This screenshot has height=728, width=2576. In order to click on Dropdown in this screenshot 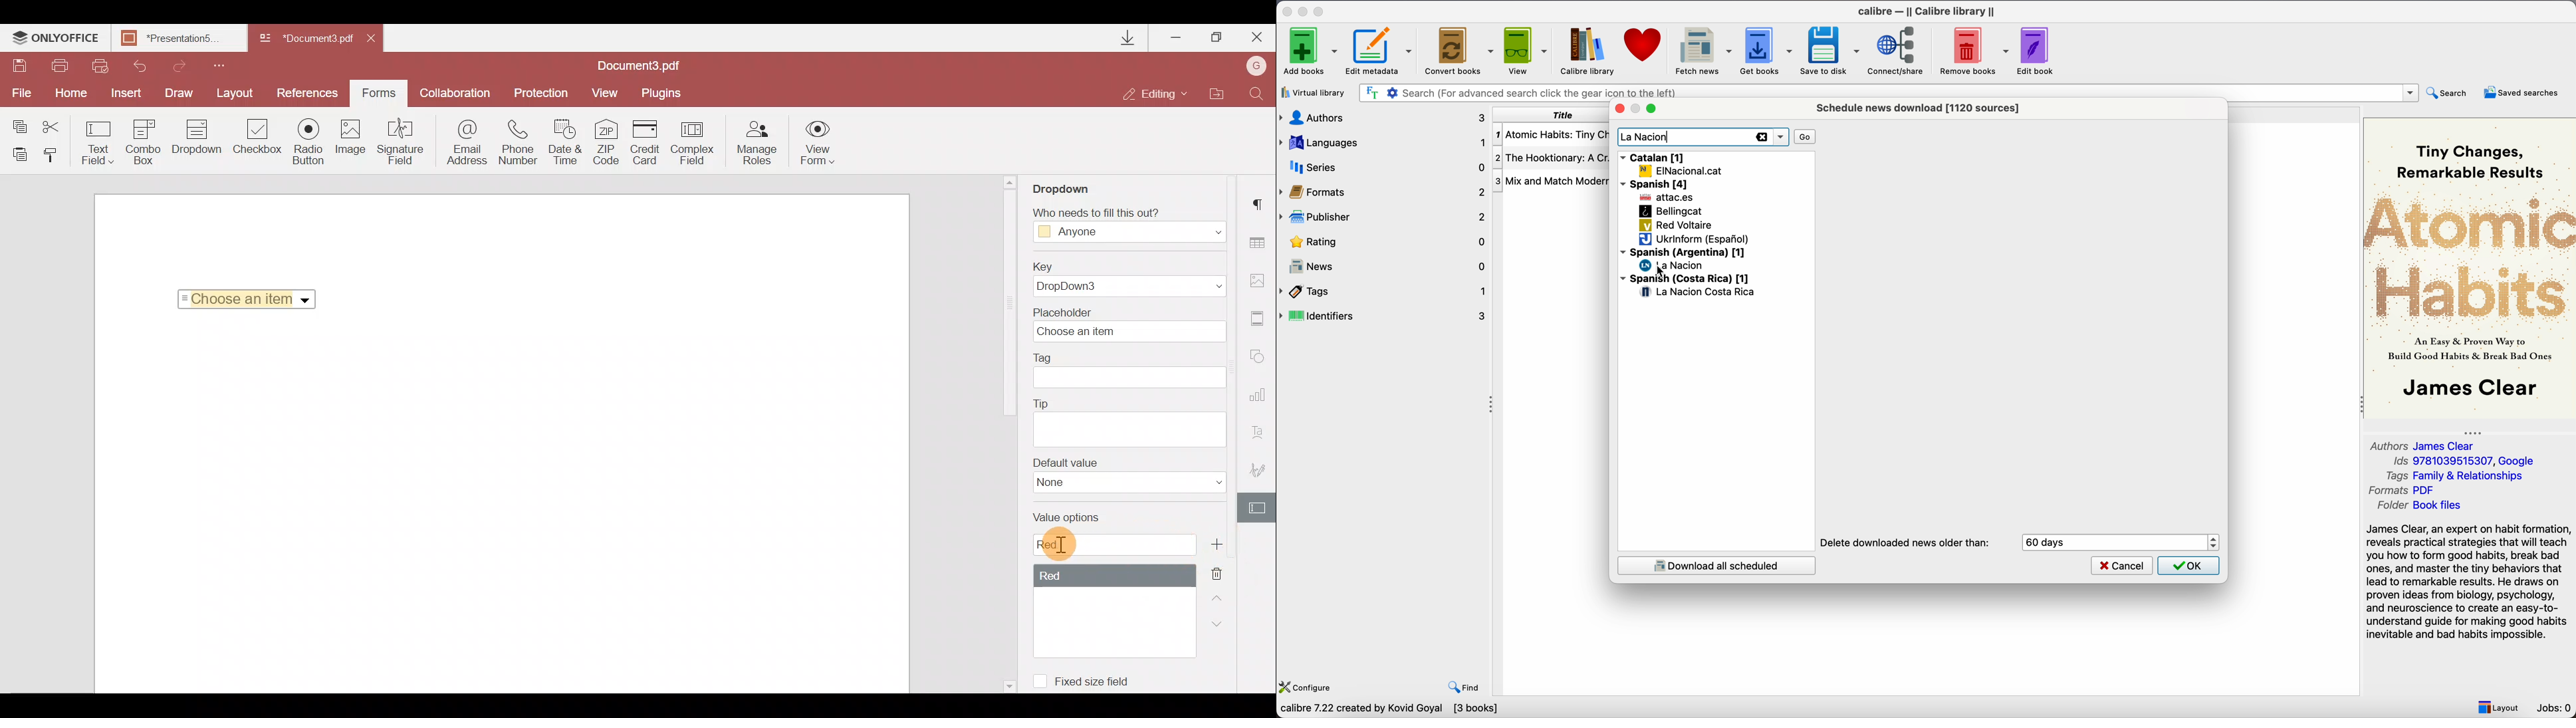, I will do `click(306, 300)`.